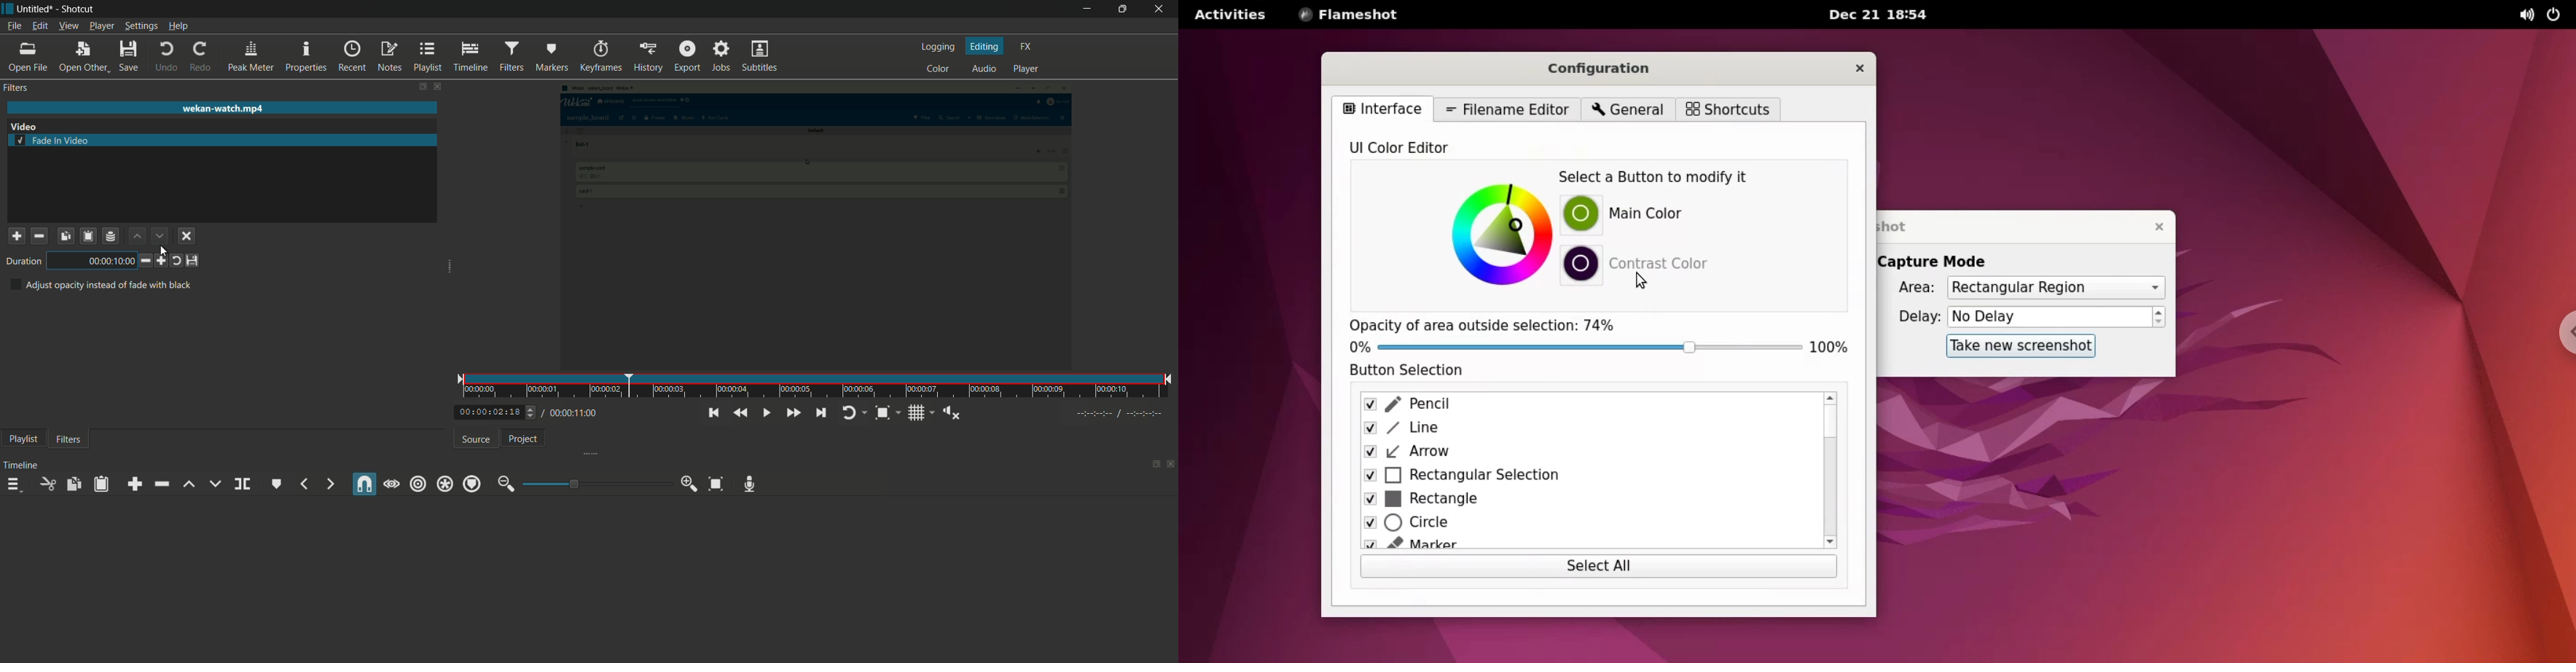 The width and height of the screenshot is (2576, 672). I want to click on opacity slider, so click(1586, 349).